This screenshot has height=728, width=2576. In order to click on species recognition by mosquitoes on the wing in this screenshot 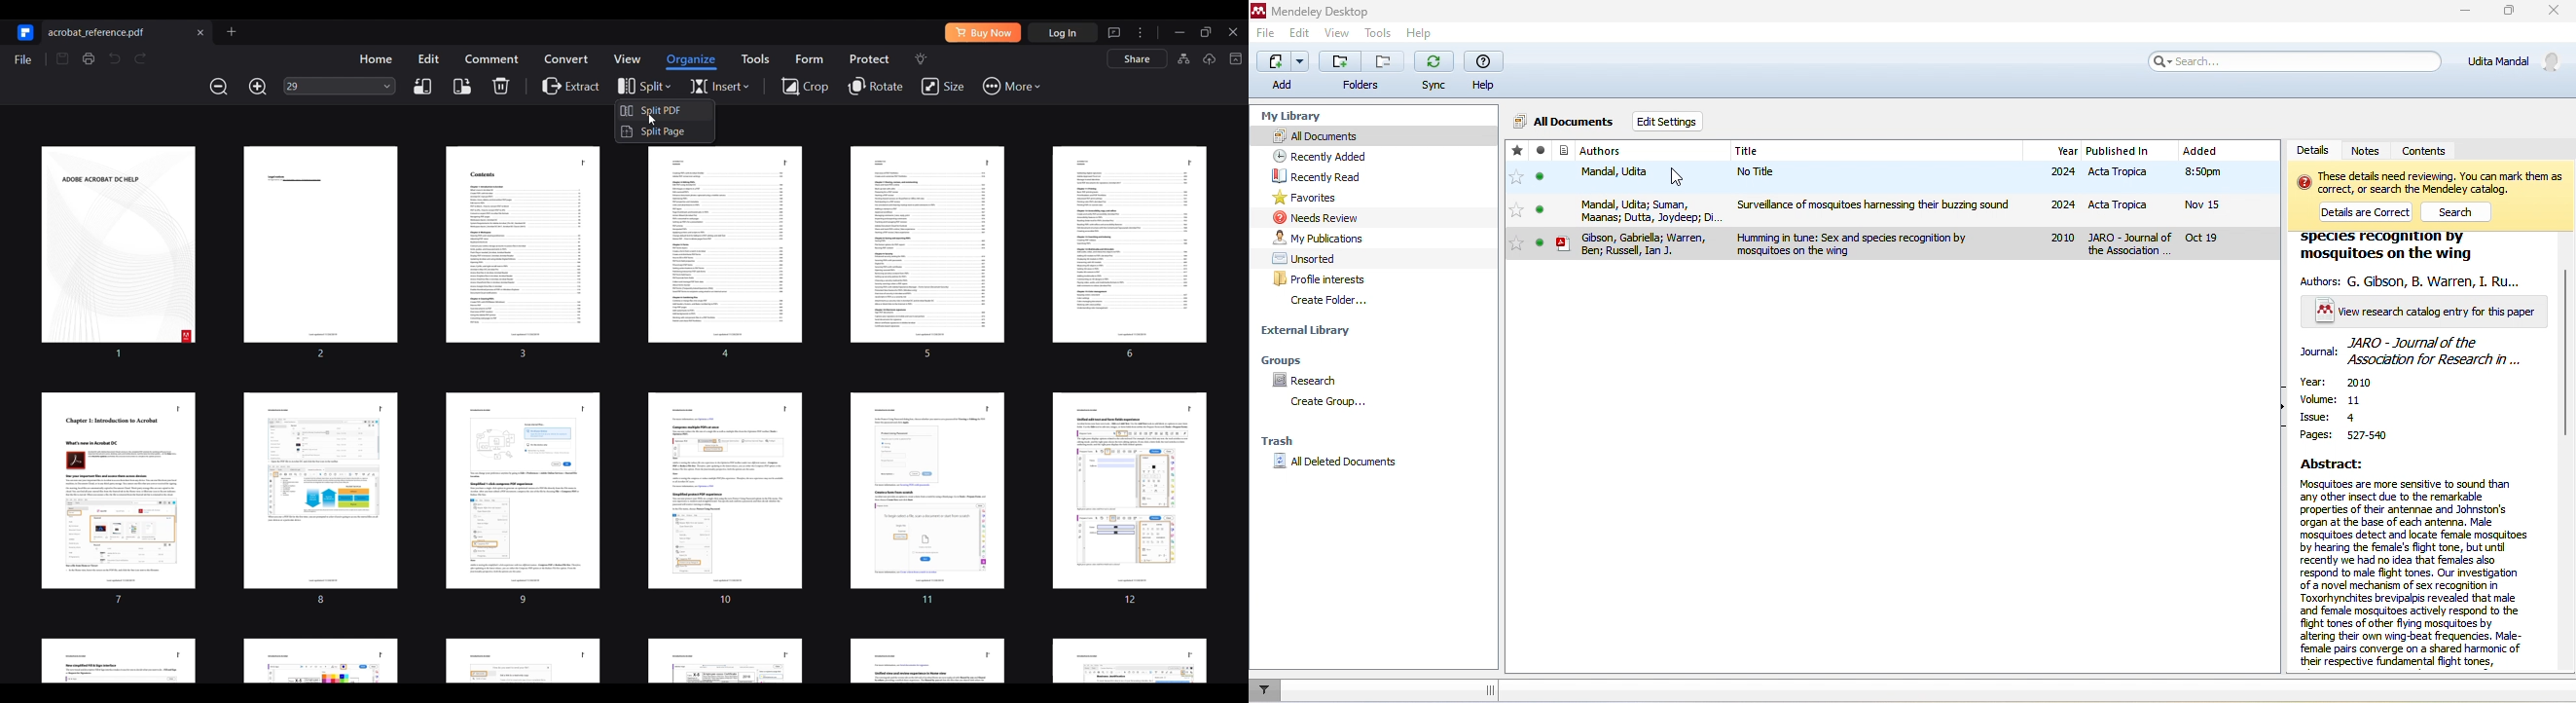, I will do `click(2390, 249)`.